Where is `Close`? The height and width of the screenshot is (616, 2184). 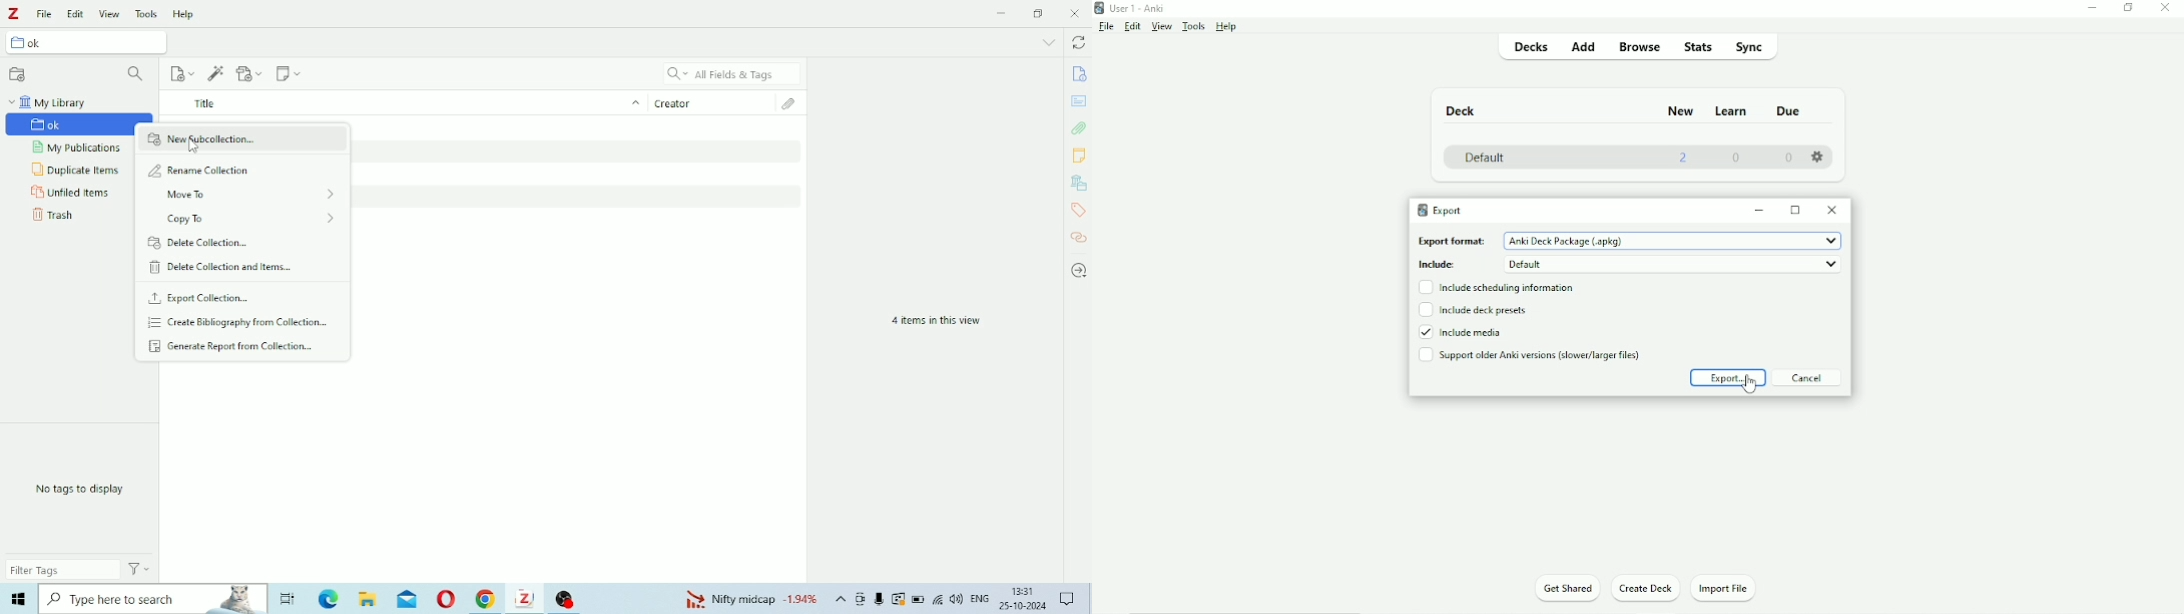 Close is located at coordinates (1074, 13).